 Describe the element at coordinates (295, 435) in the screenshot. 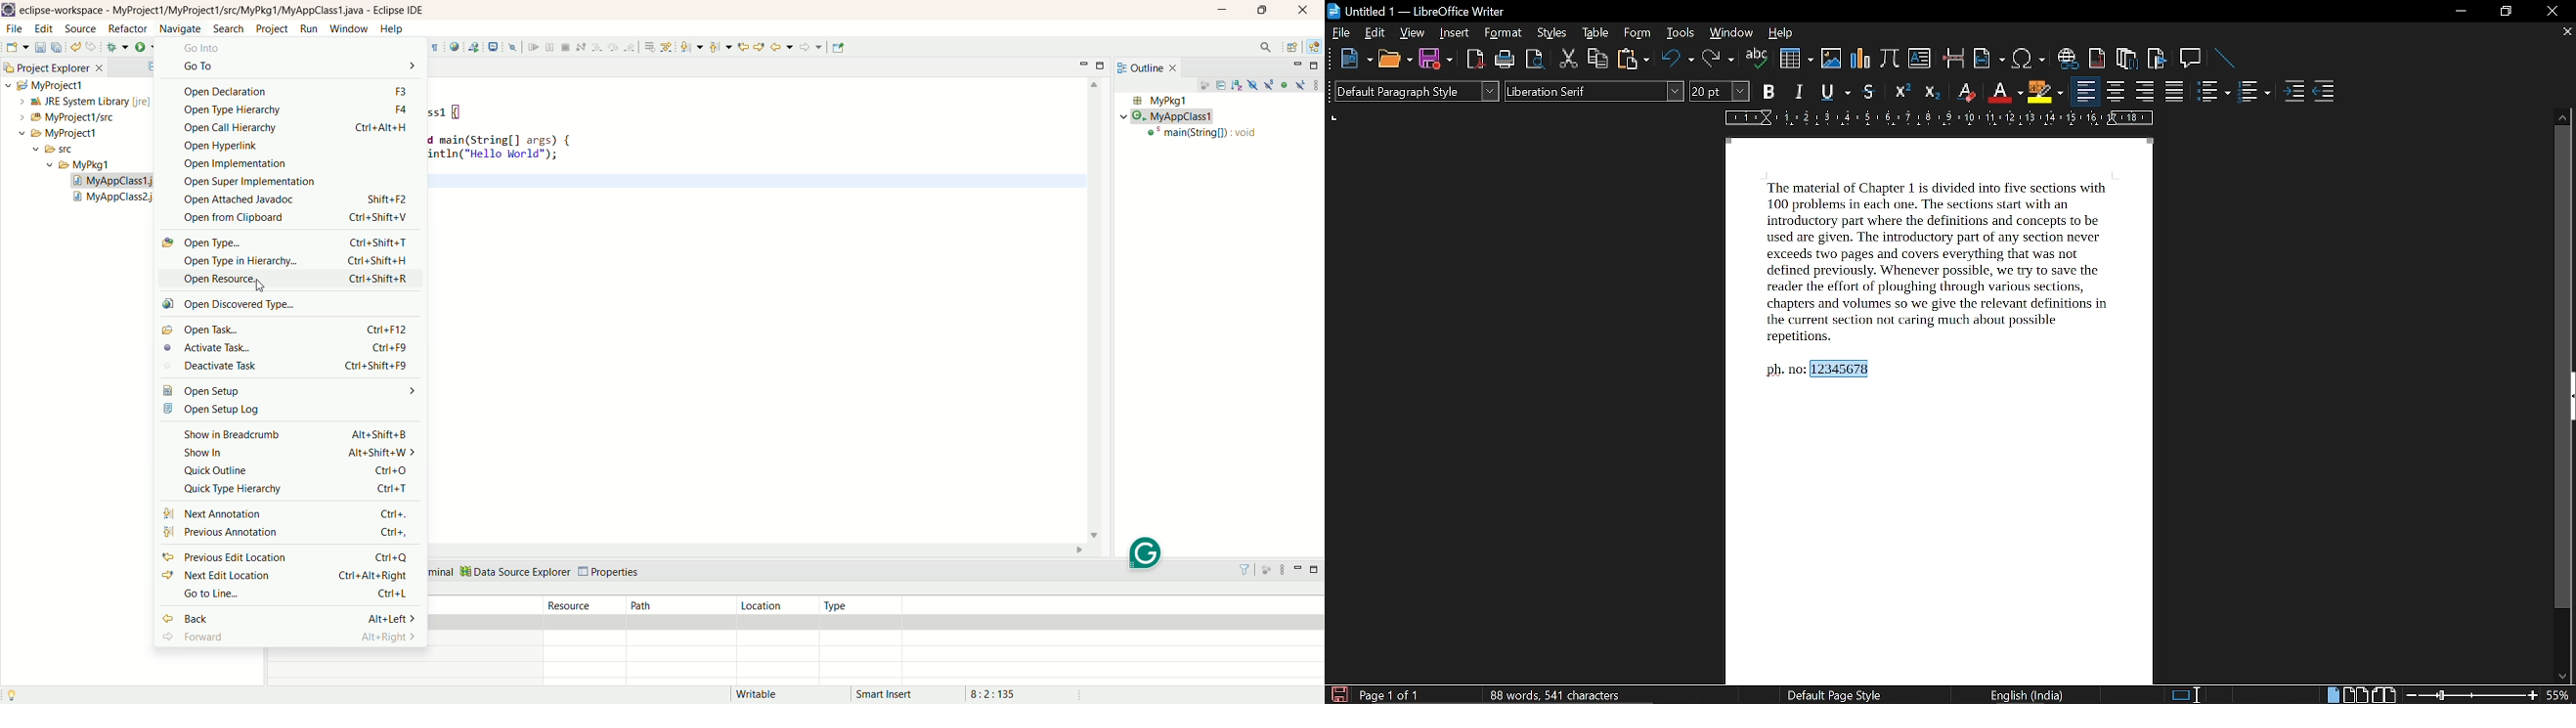

I see `show in breadcrumb` at that location.